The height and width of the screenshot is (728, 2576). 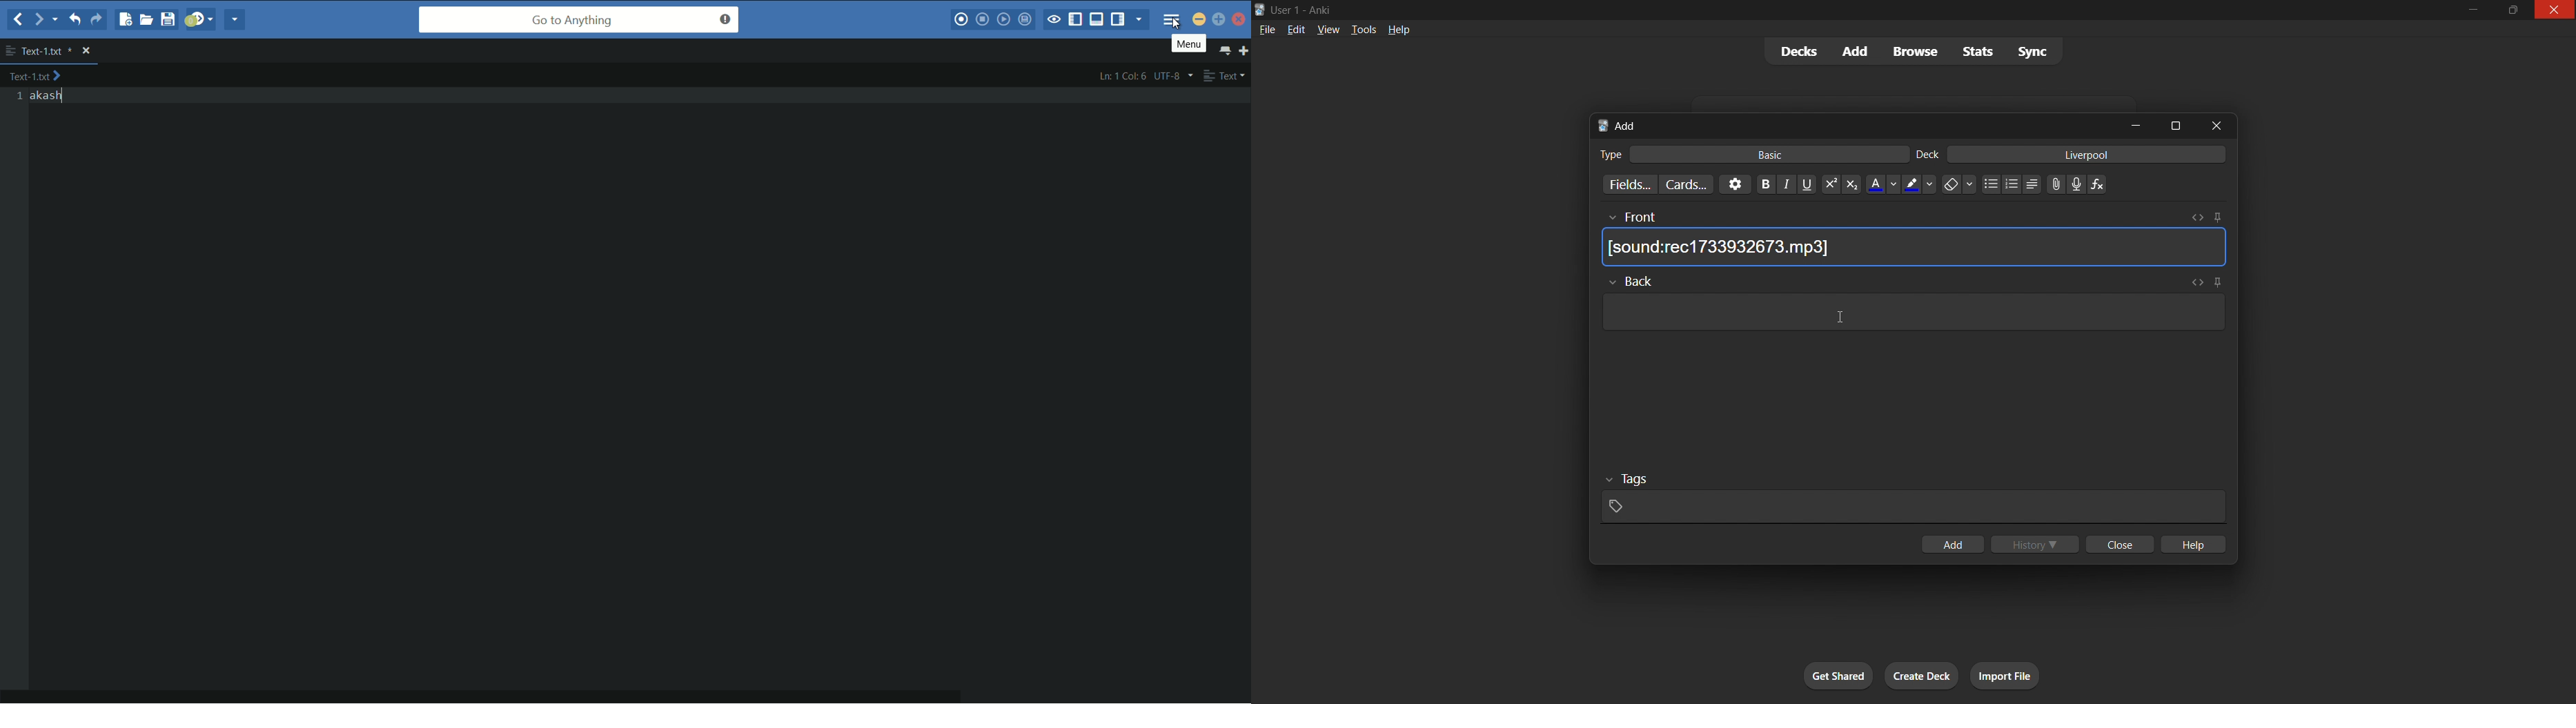 I want to click on browse, so click(x=1918, y=50).